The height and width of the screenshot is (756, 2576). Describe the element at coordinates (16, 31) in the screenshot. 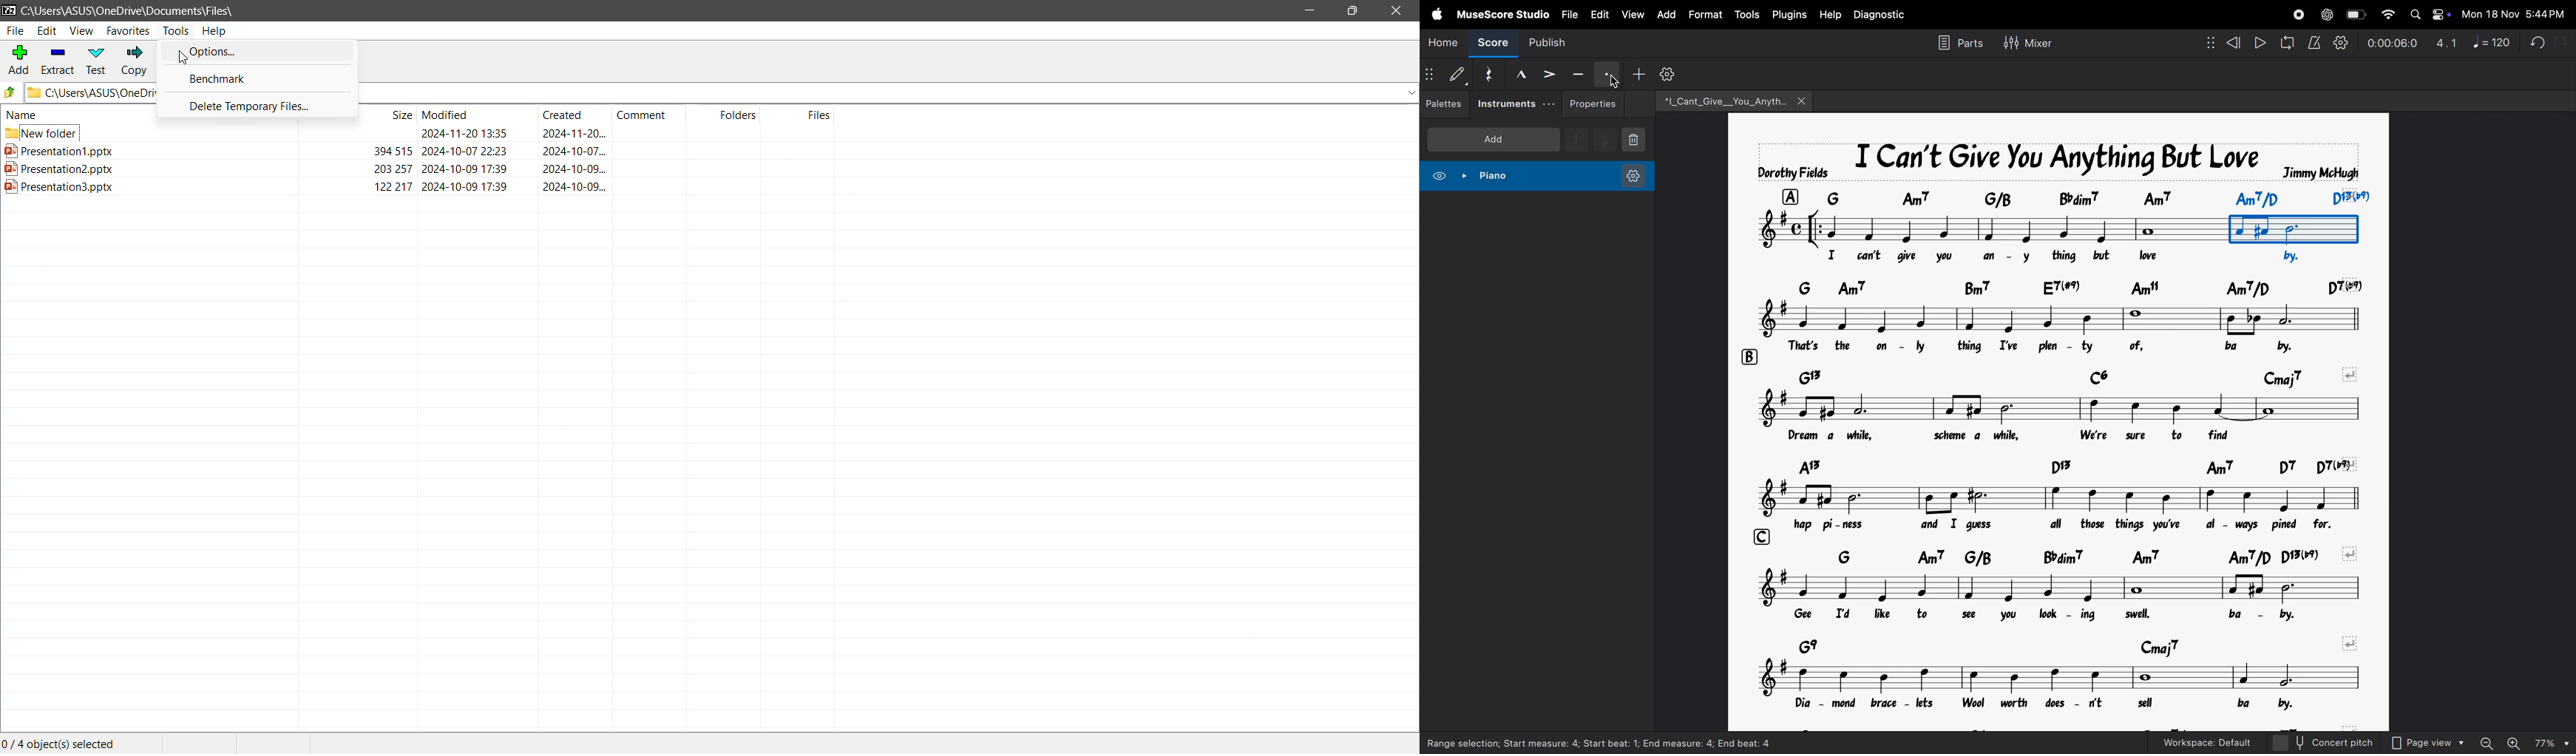

I see `File` at that location.